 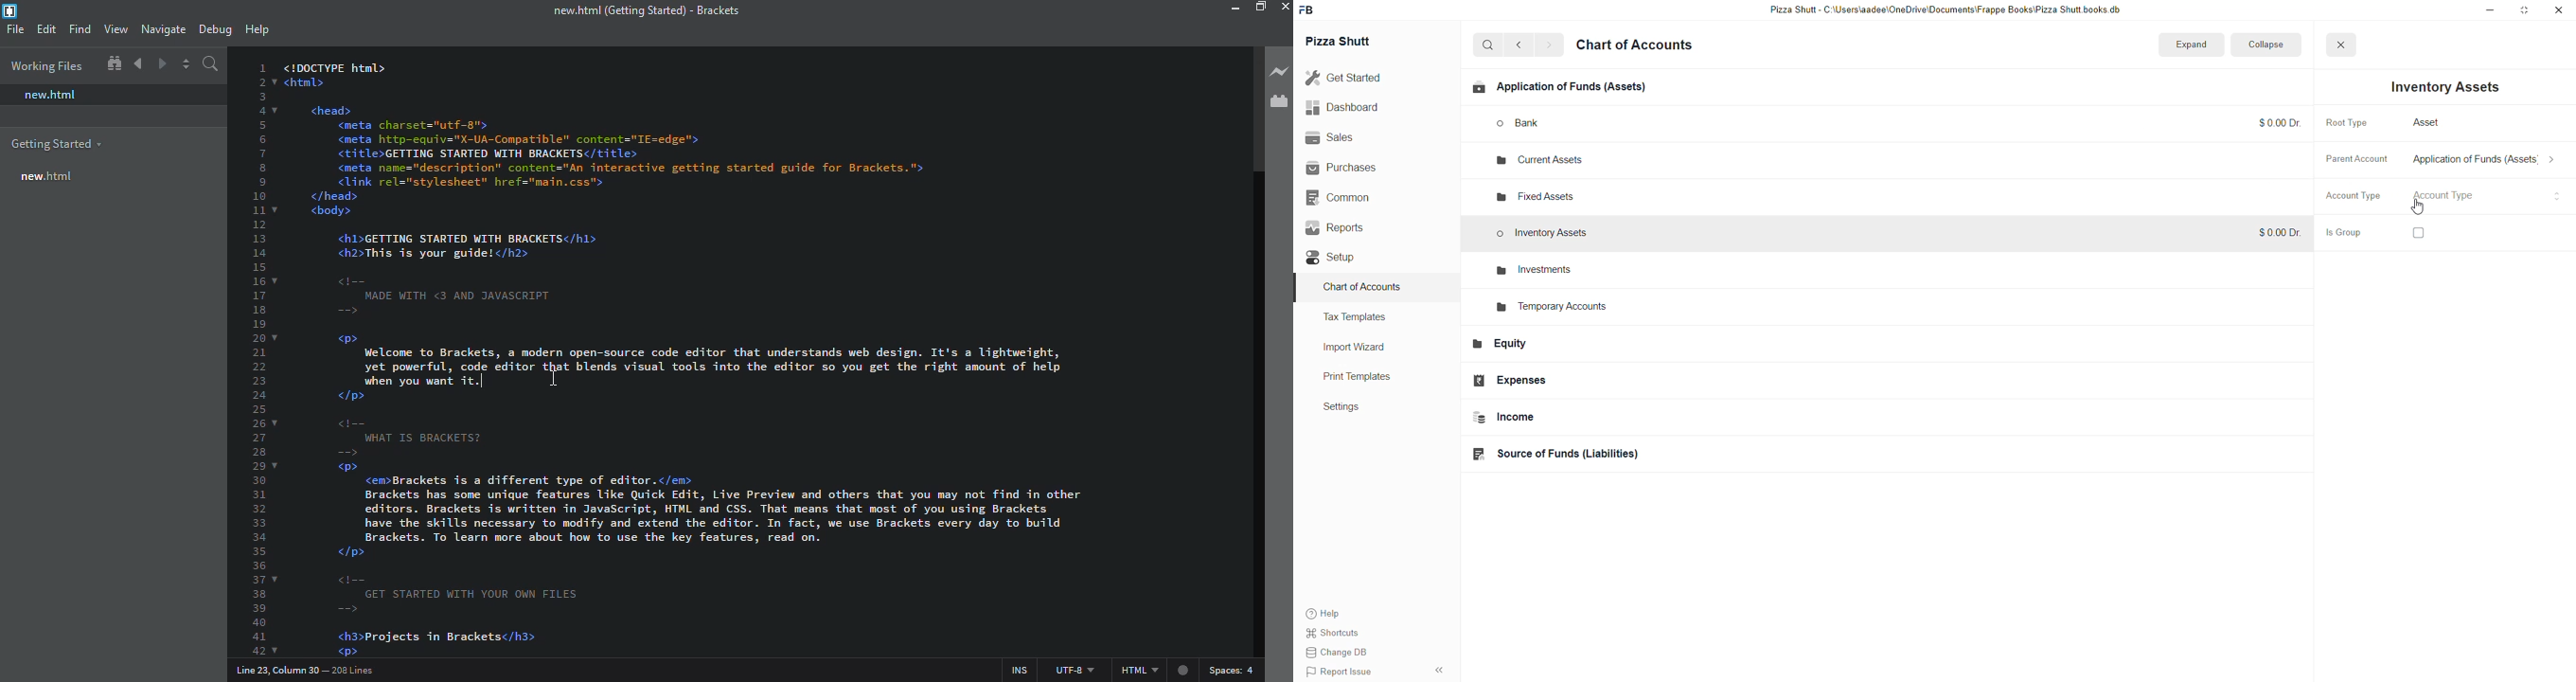 What do you see at coordinates (1944, 11) in the screenshot?
I see `Pizza Shutt - C:\Users\aadee\OneDrive\Documents|\Frappe Books\Pizza Shutt books.db` at bounding box center [1944, 11].